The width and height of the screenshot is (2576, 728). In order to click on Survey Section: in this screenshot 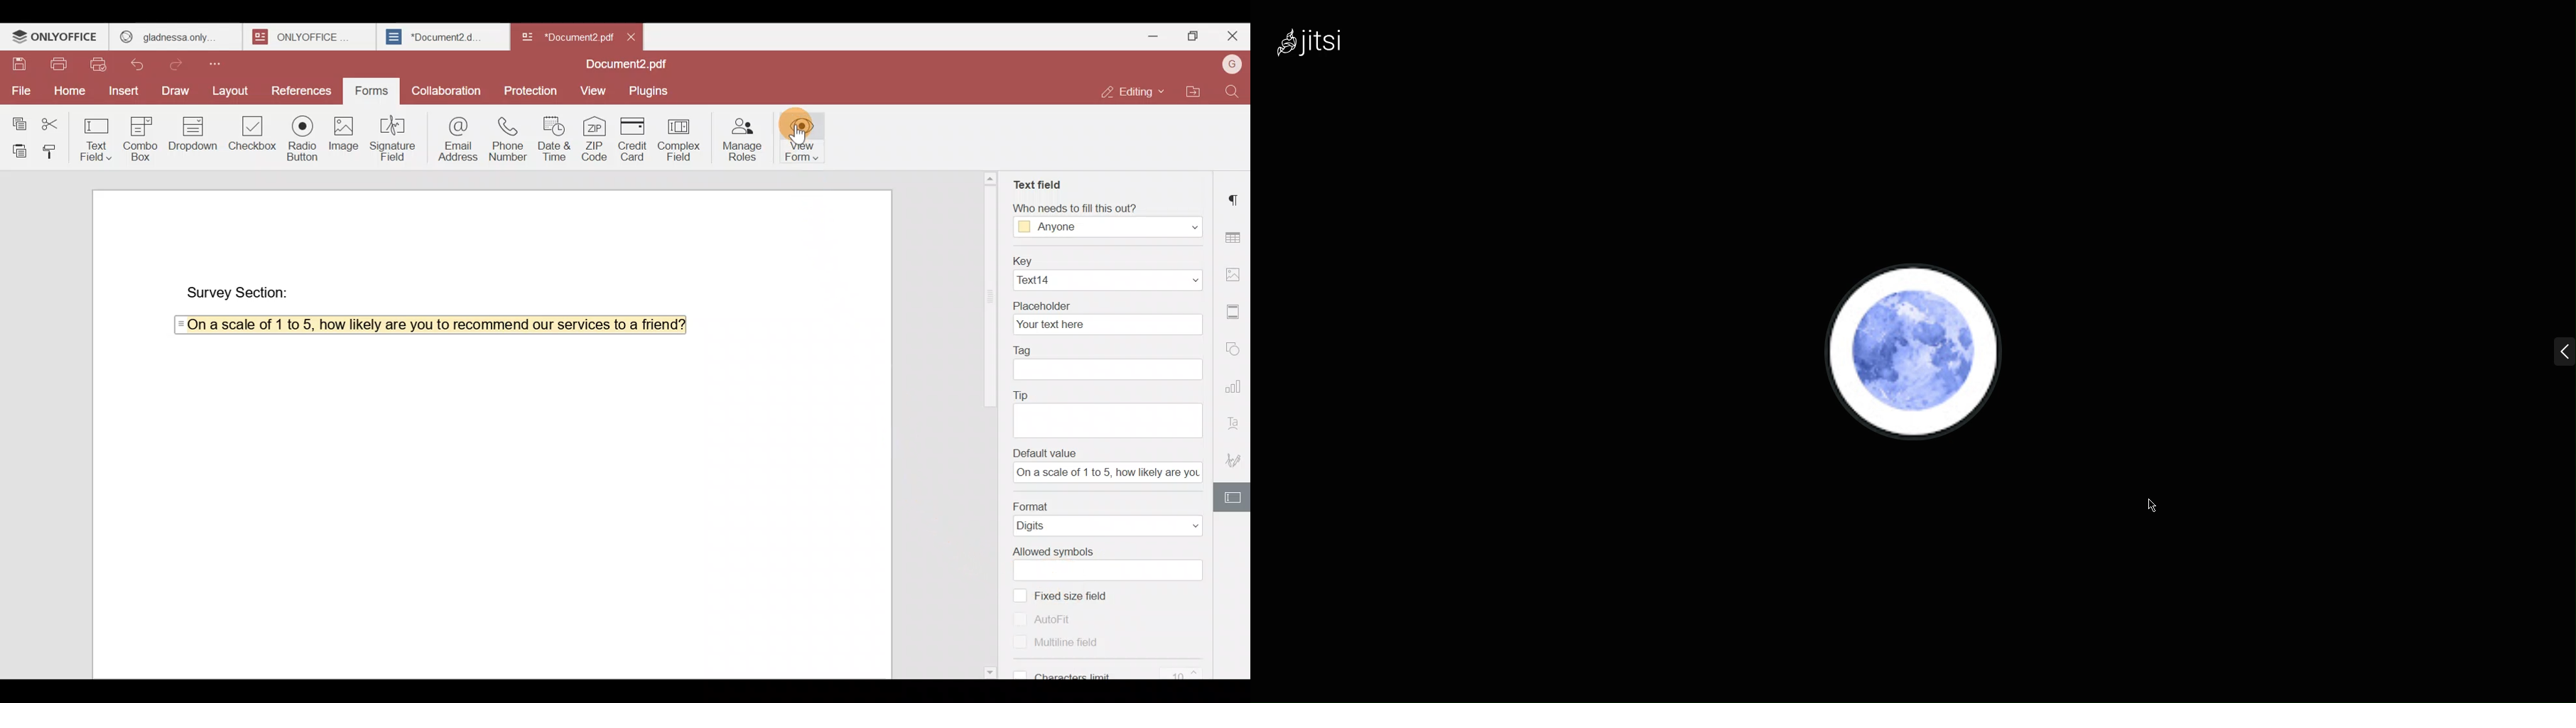, I will do `click(240, 292)`.